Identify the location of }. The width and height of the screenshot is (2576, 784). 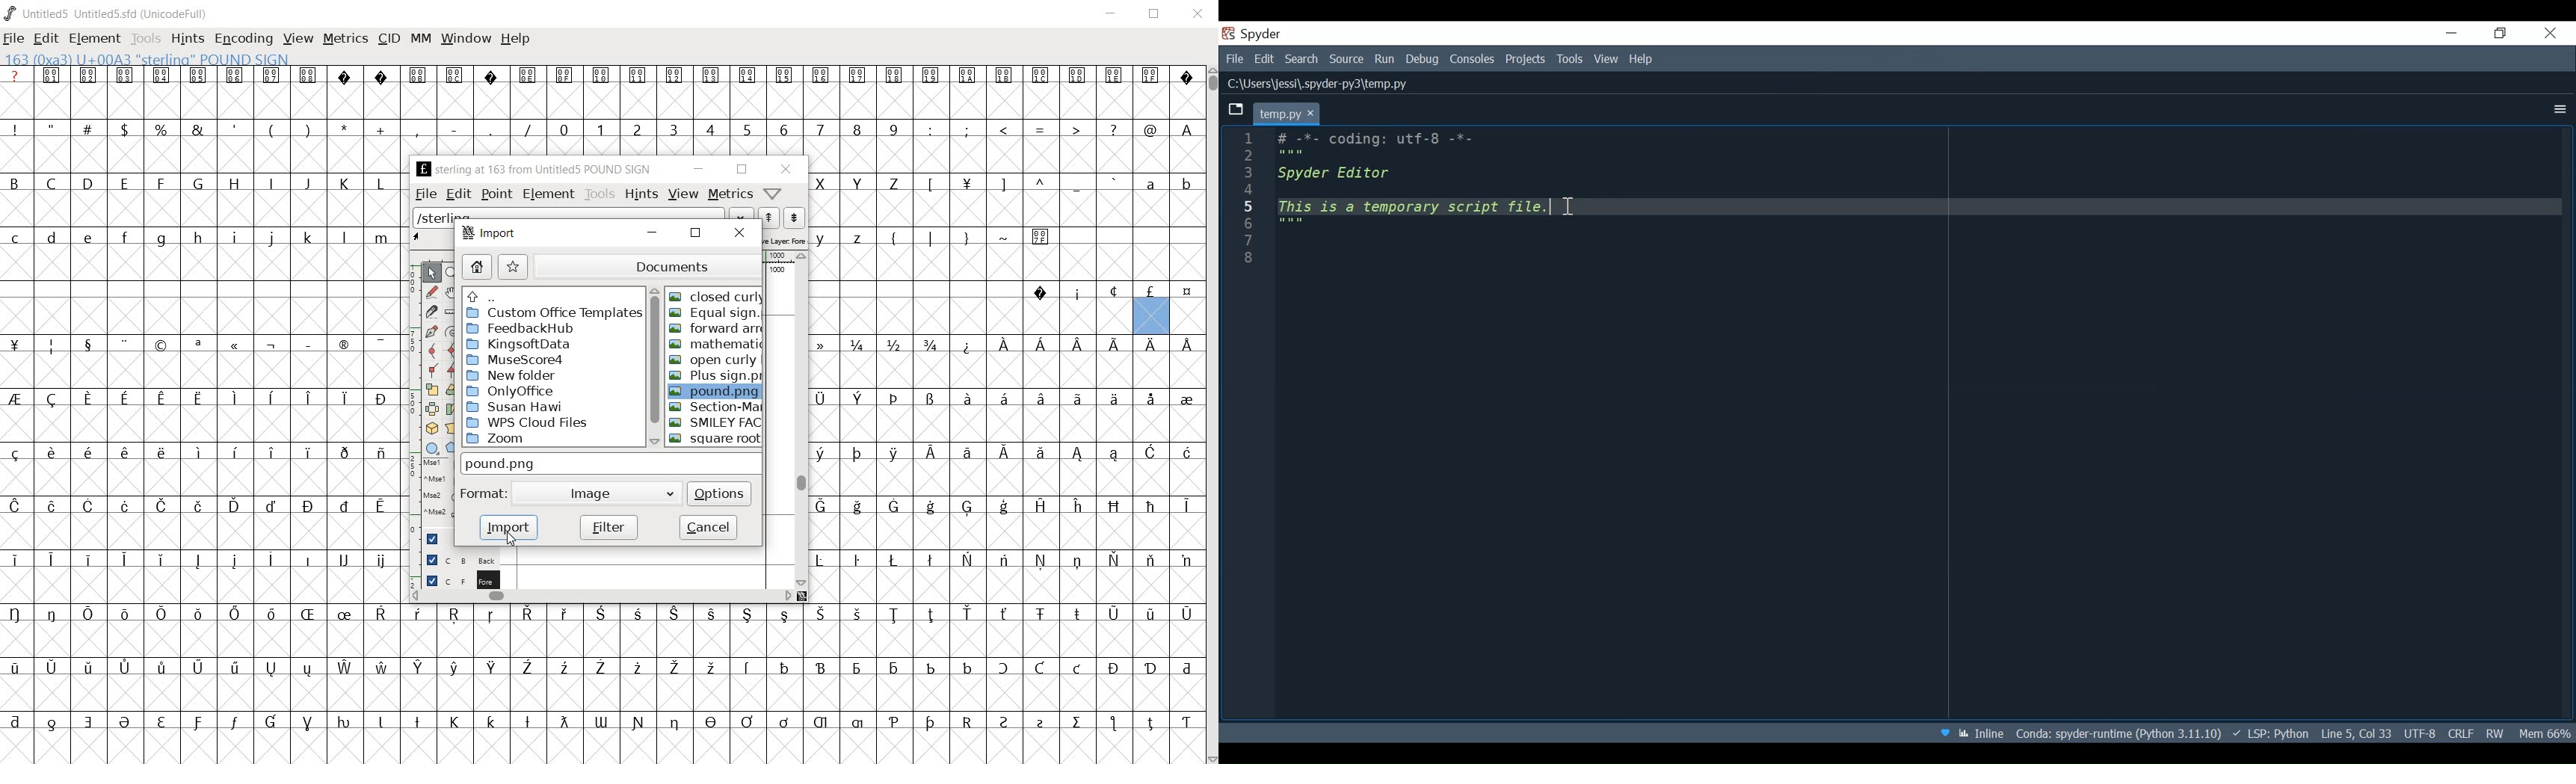
(965, 236).